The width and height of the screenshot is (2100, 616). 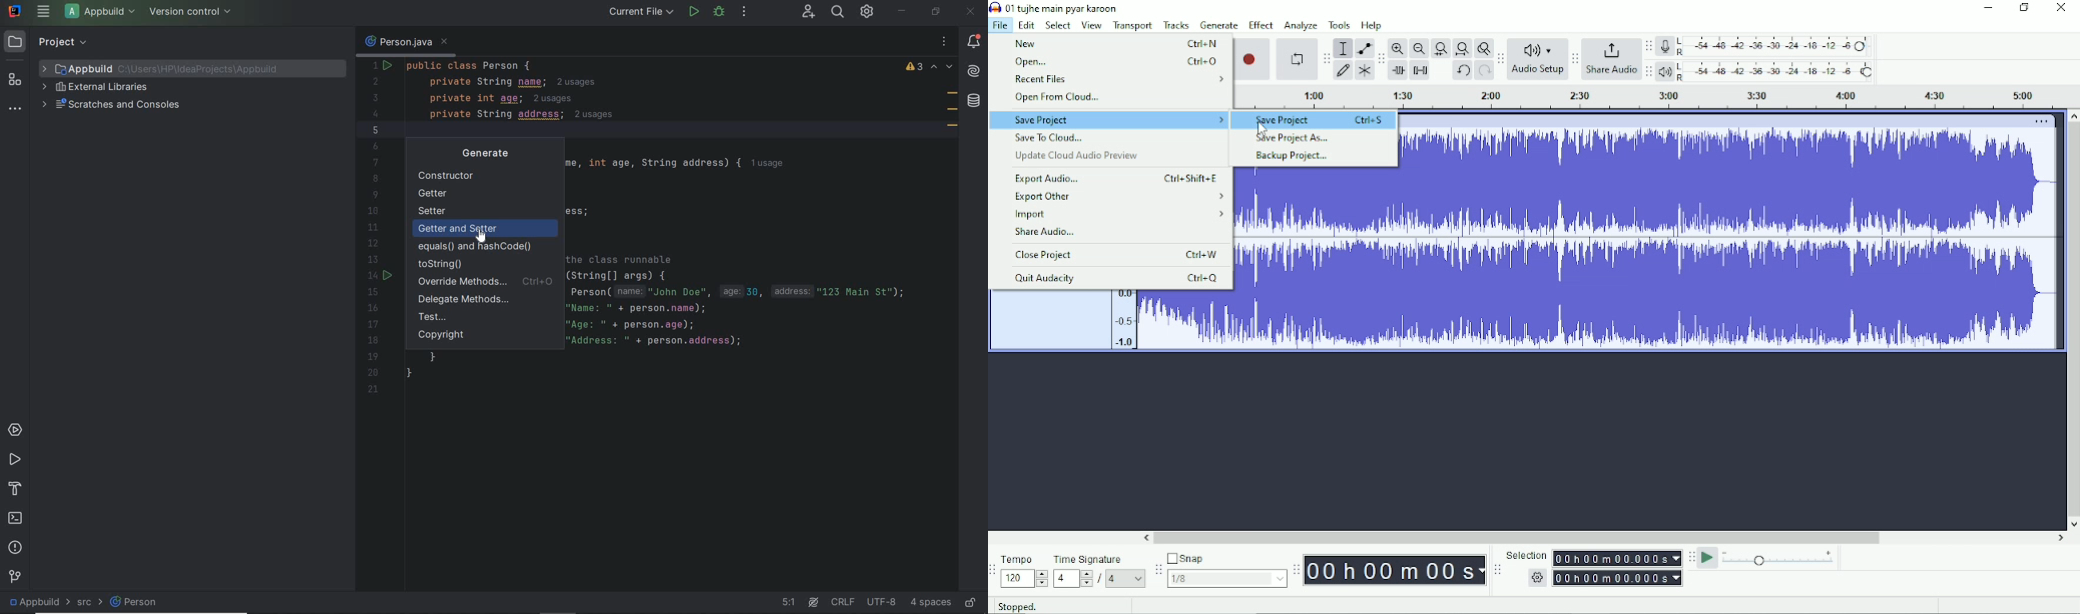 What do you see at coordinates (1484, 70) in the screenshot?
I see `Redo` at bounding box center [1484, 70].